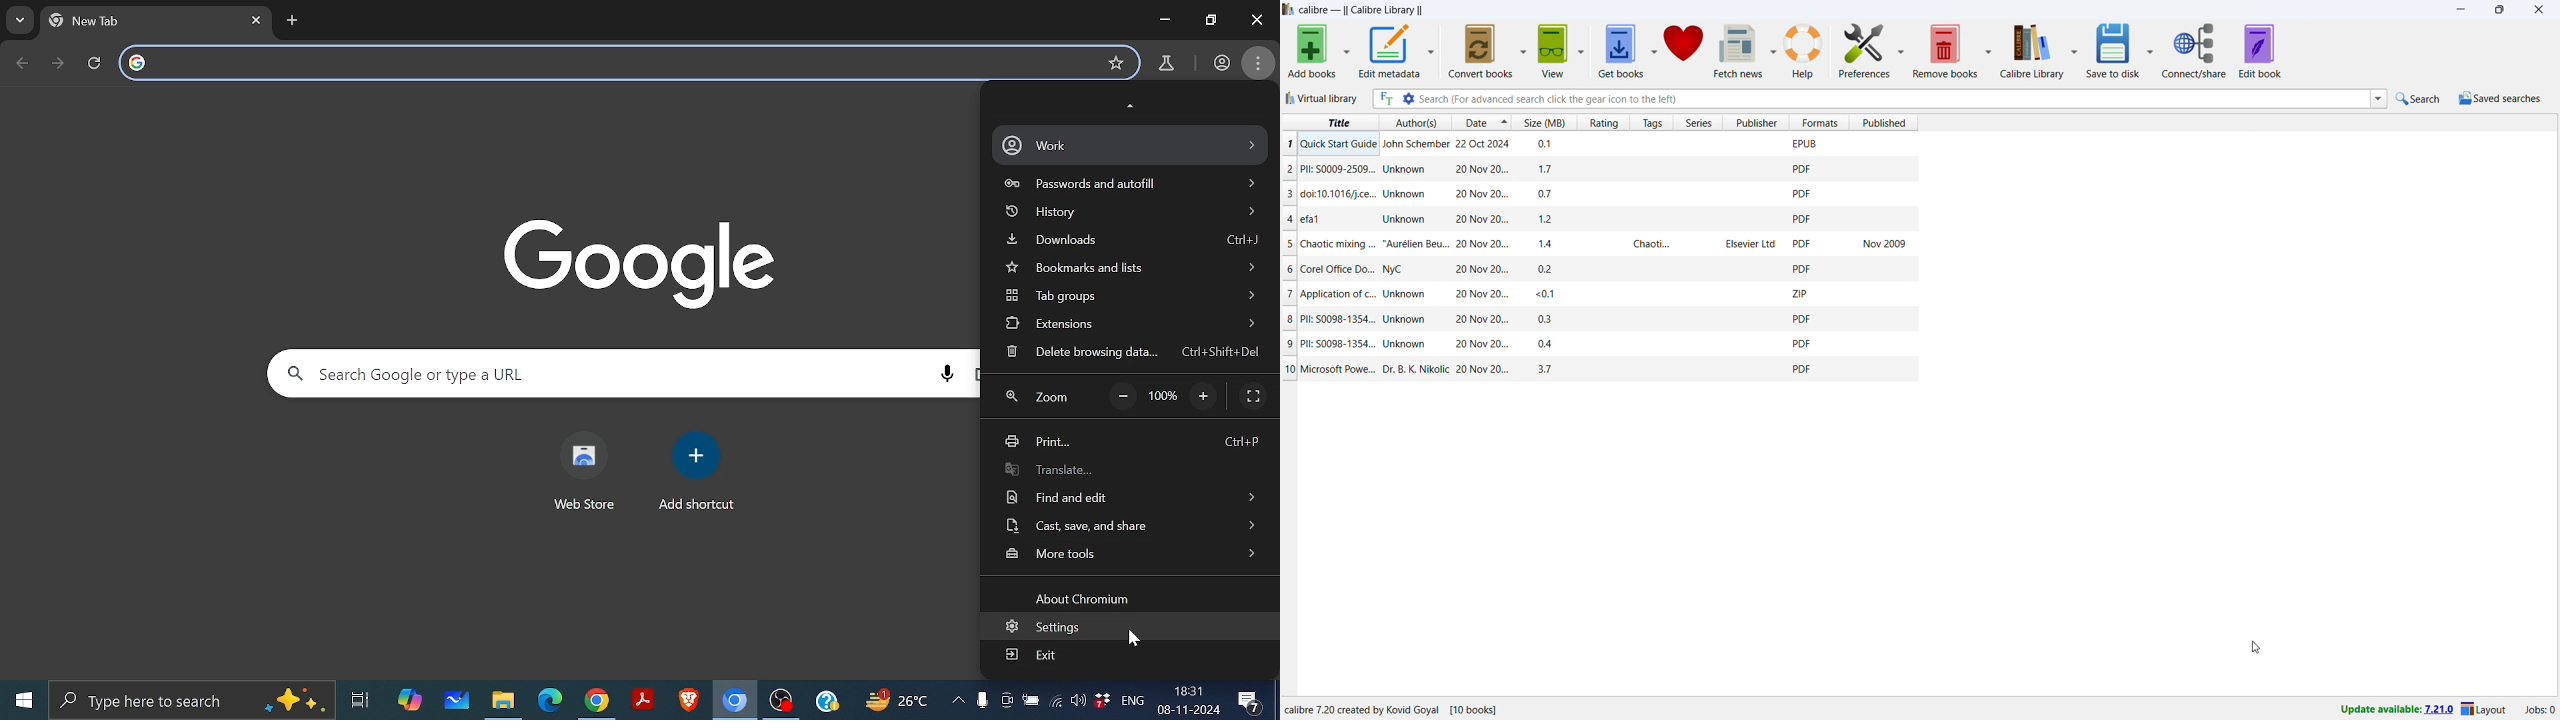 The height and width of the screenshot is (728, 2576). Describe the element at coordinates (2540, 9) in the screenshot. I see `close` at that location.